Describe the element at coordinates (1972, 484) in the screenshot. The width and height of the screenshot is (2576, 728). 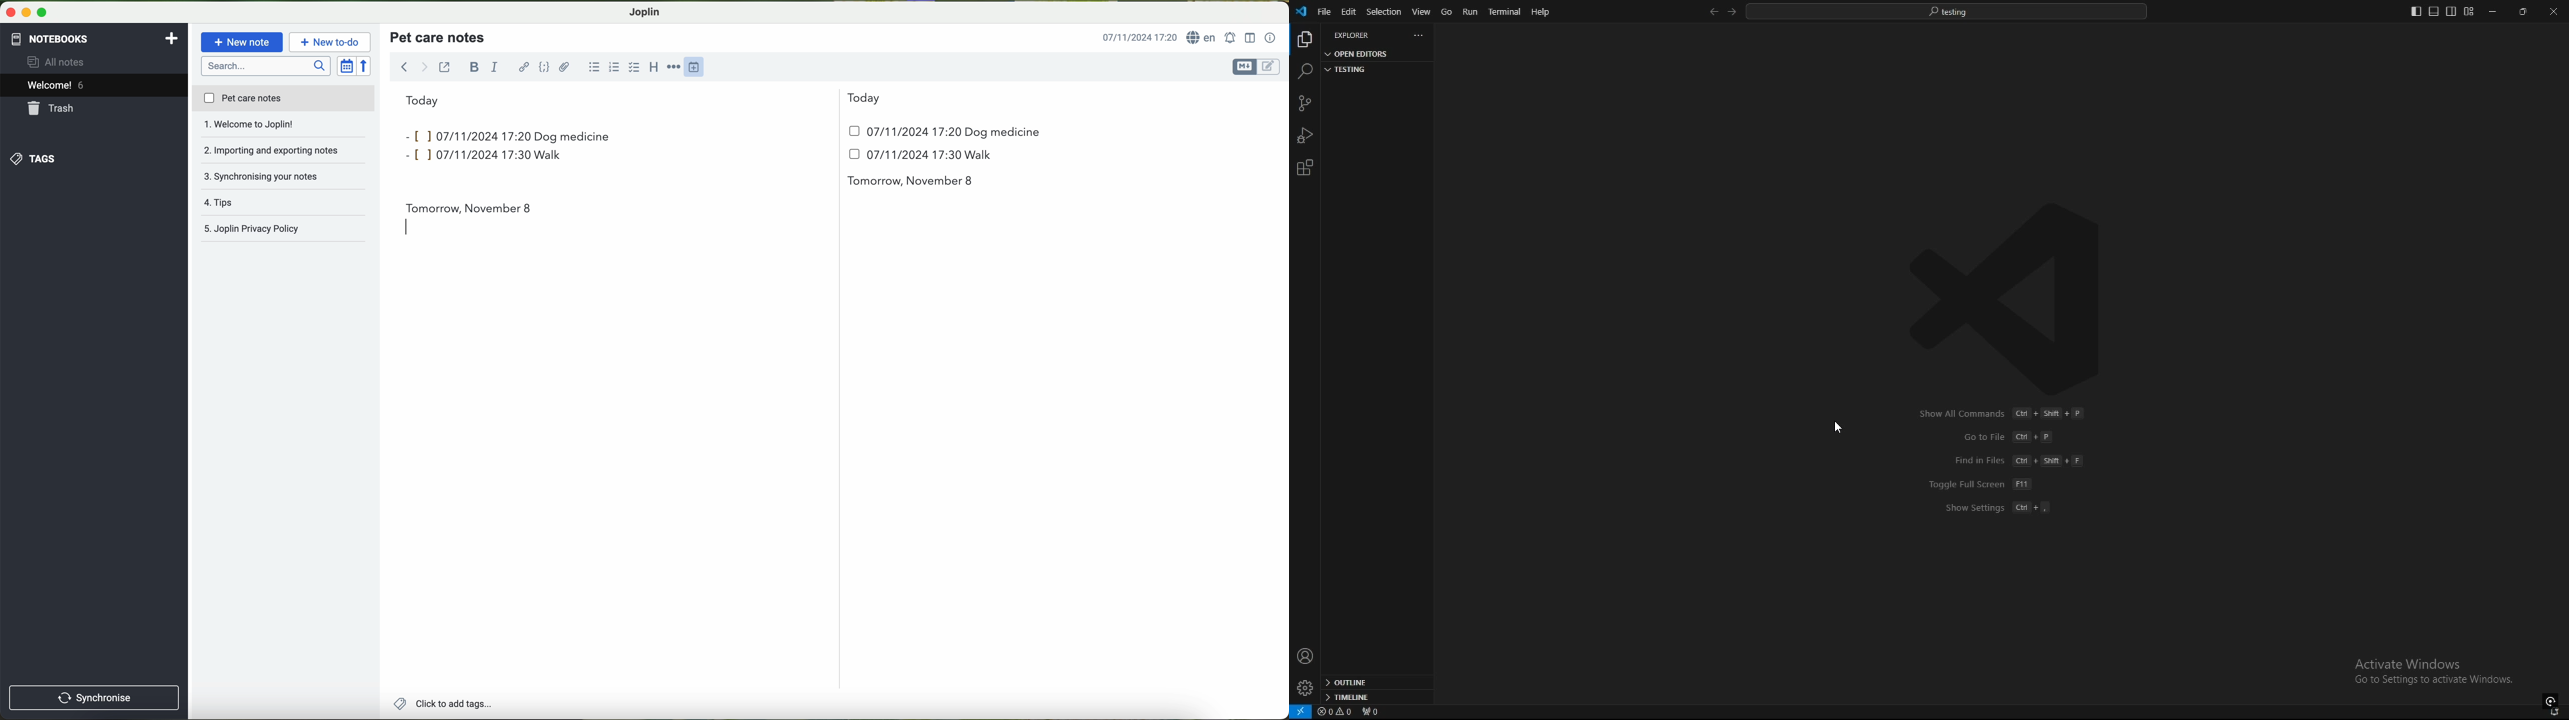
I see `Toggle Full Screen F11` at that location.